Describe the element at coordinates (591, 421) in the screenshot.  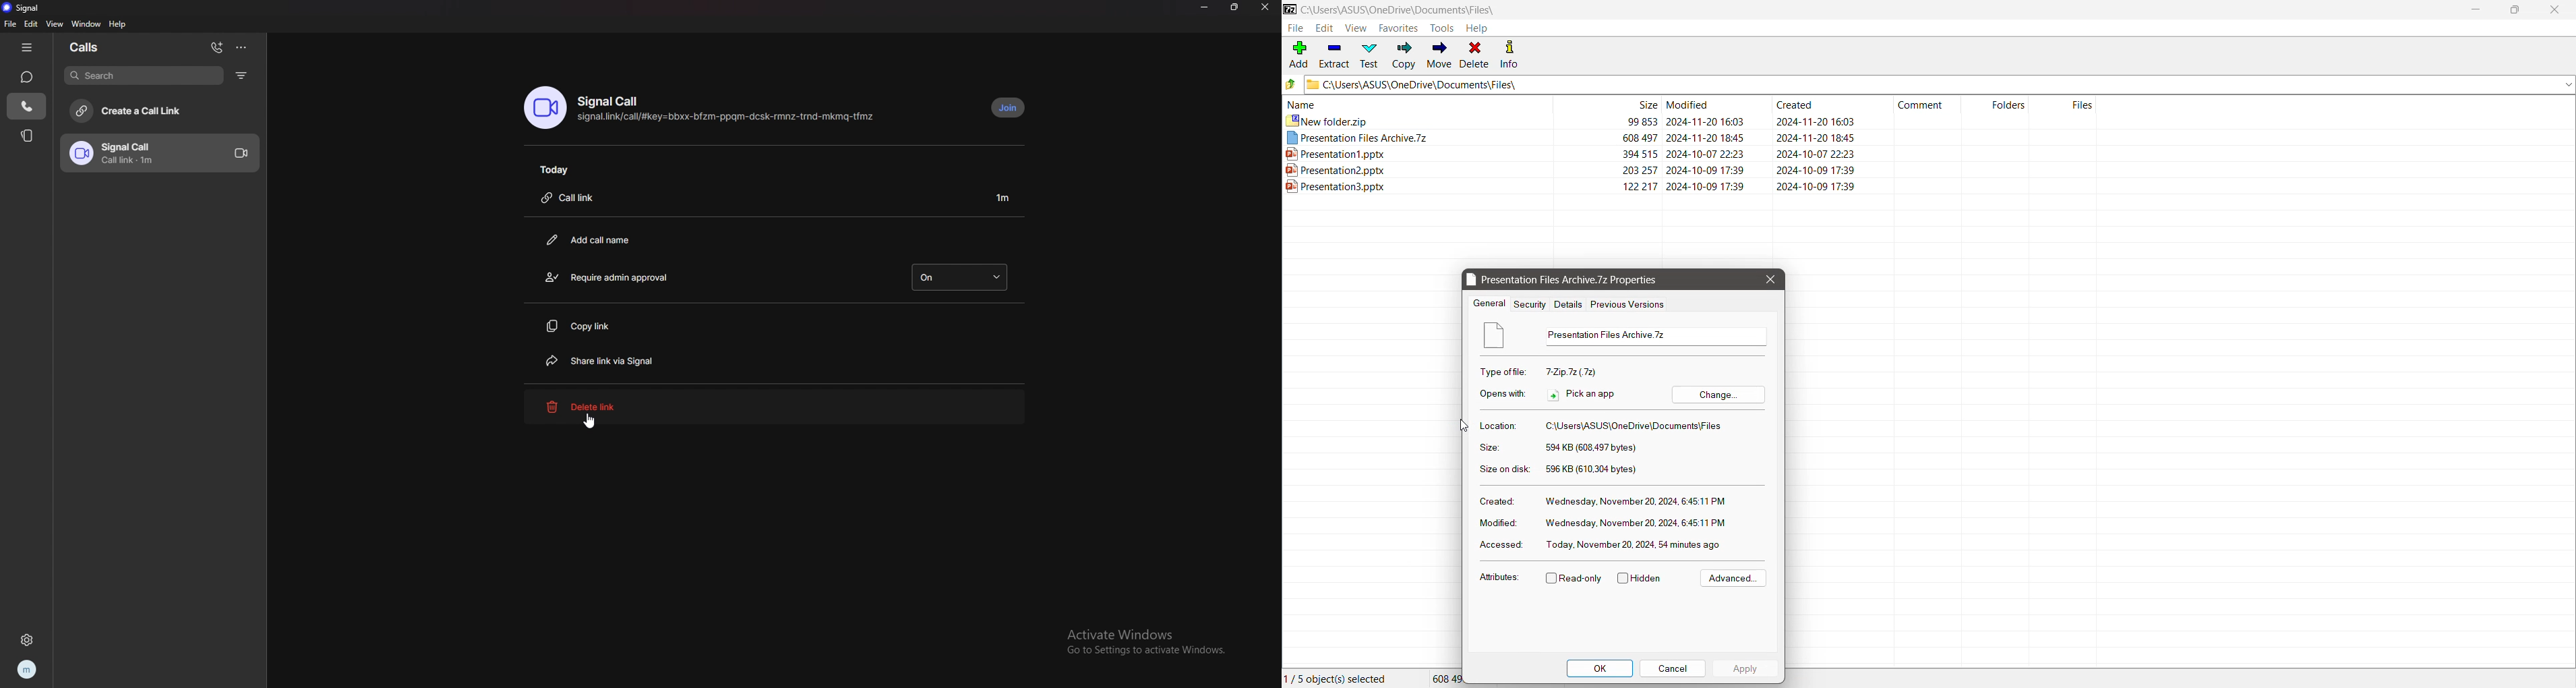
I see `cursor` at that location.